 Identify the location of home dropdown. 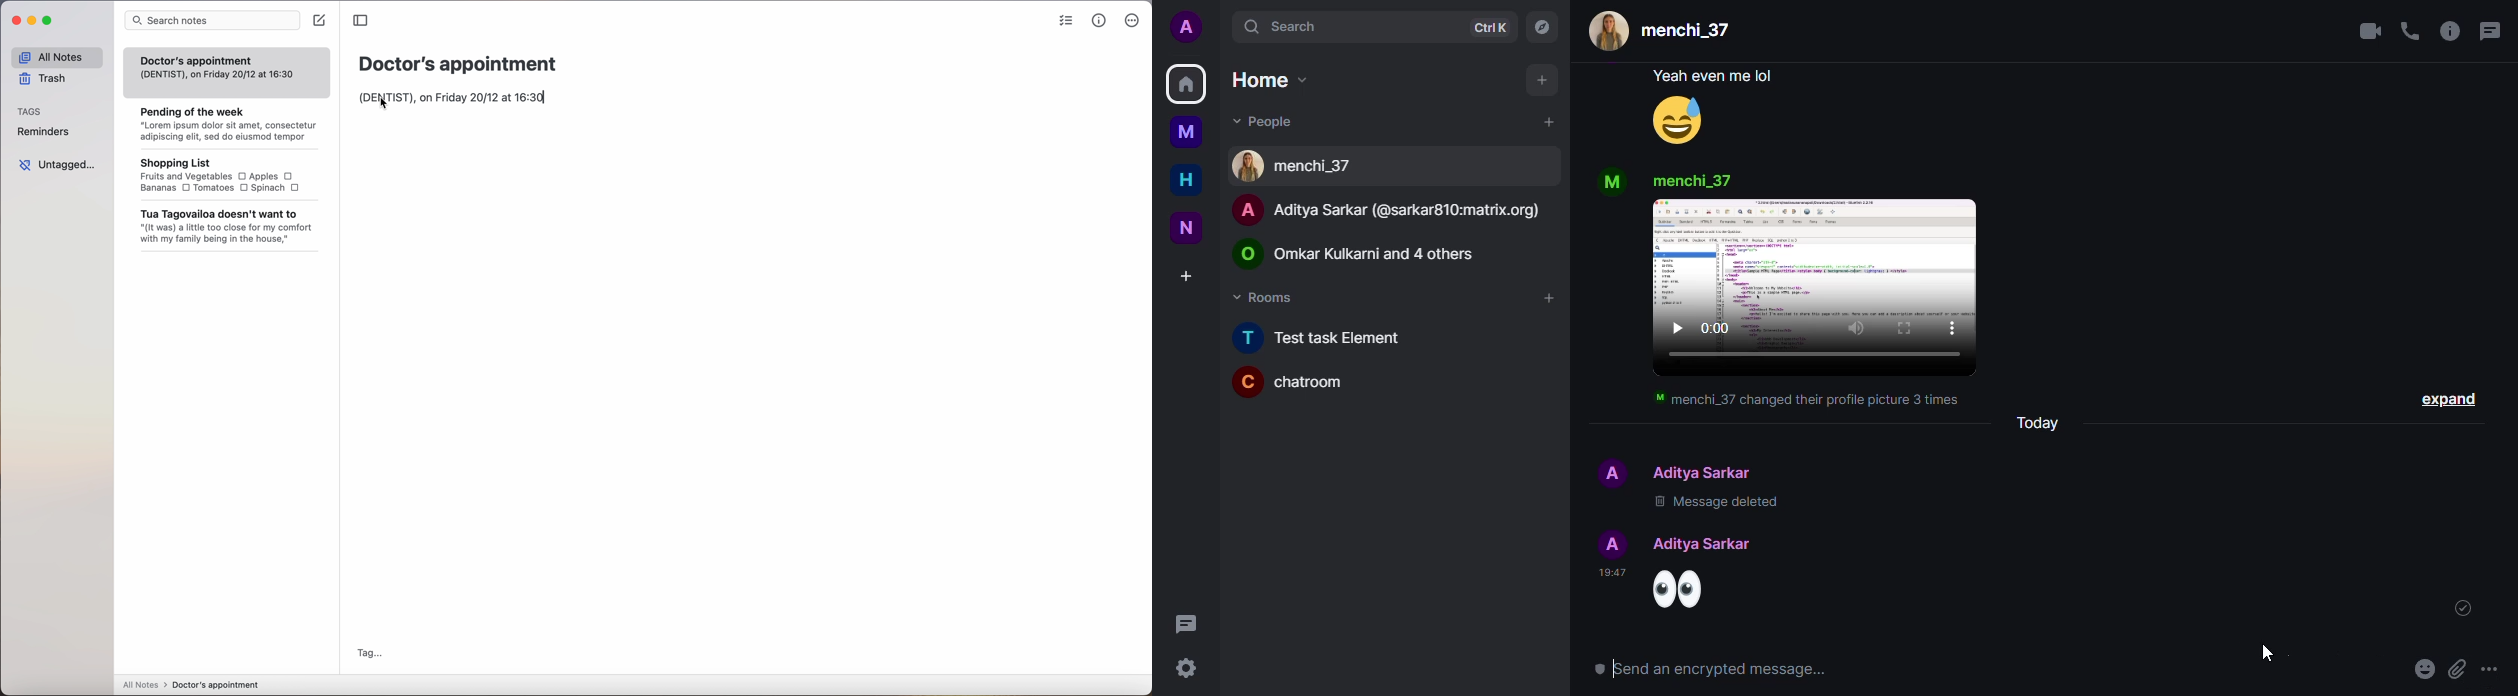
(1264, 79).